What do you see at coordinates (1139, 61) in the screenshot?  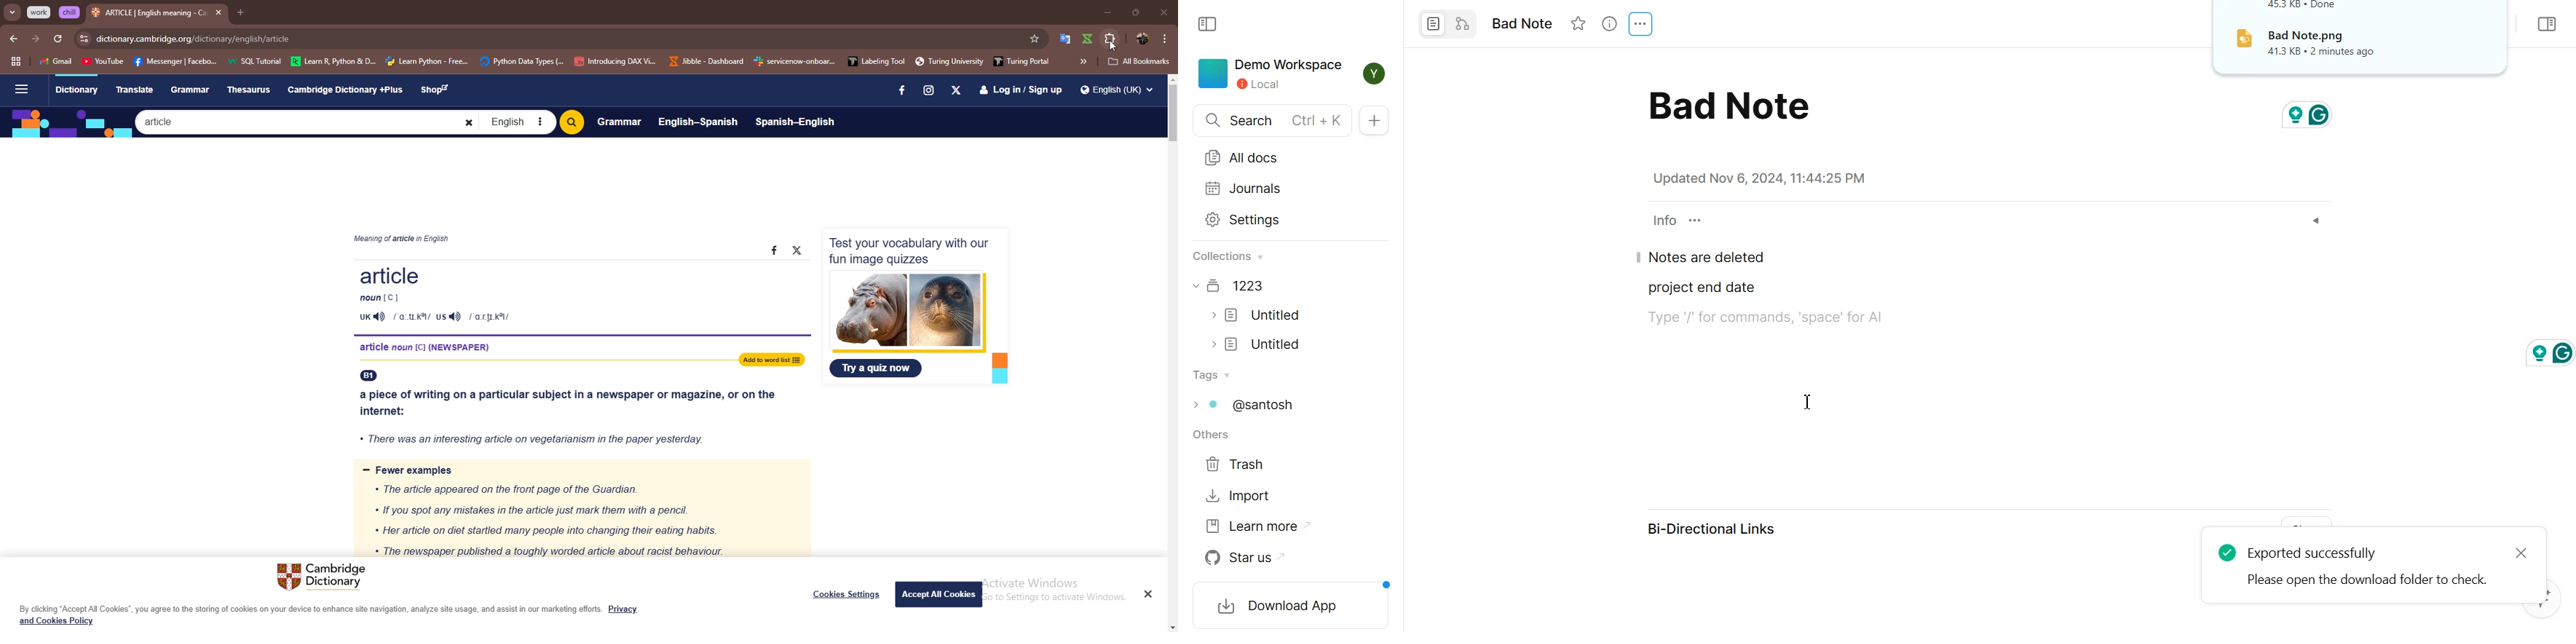 I see `all bookmarks` at bounding box center [1139, 61].